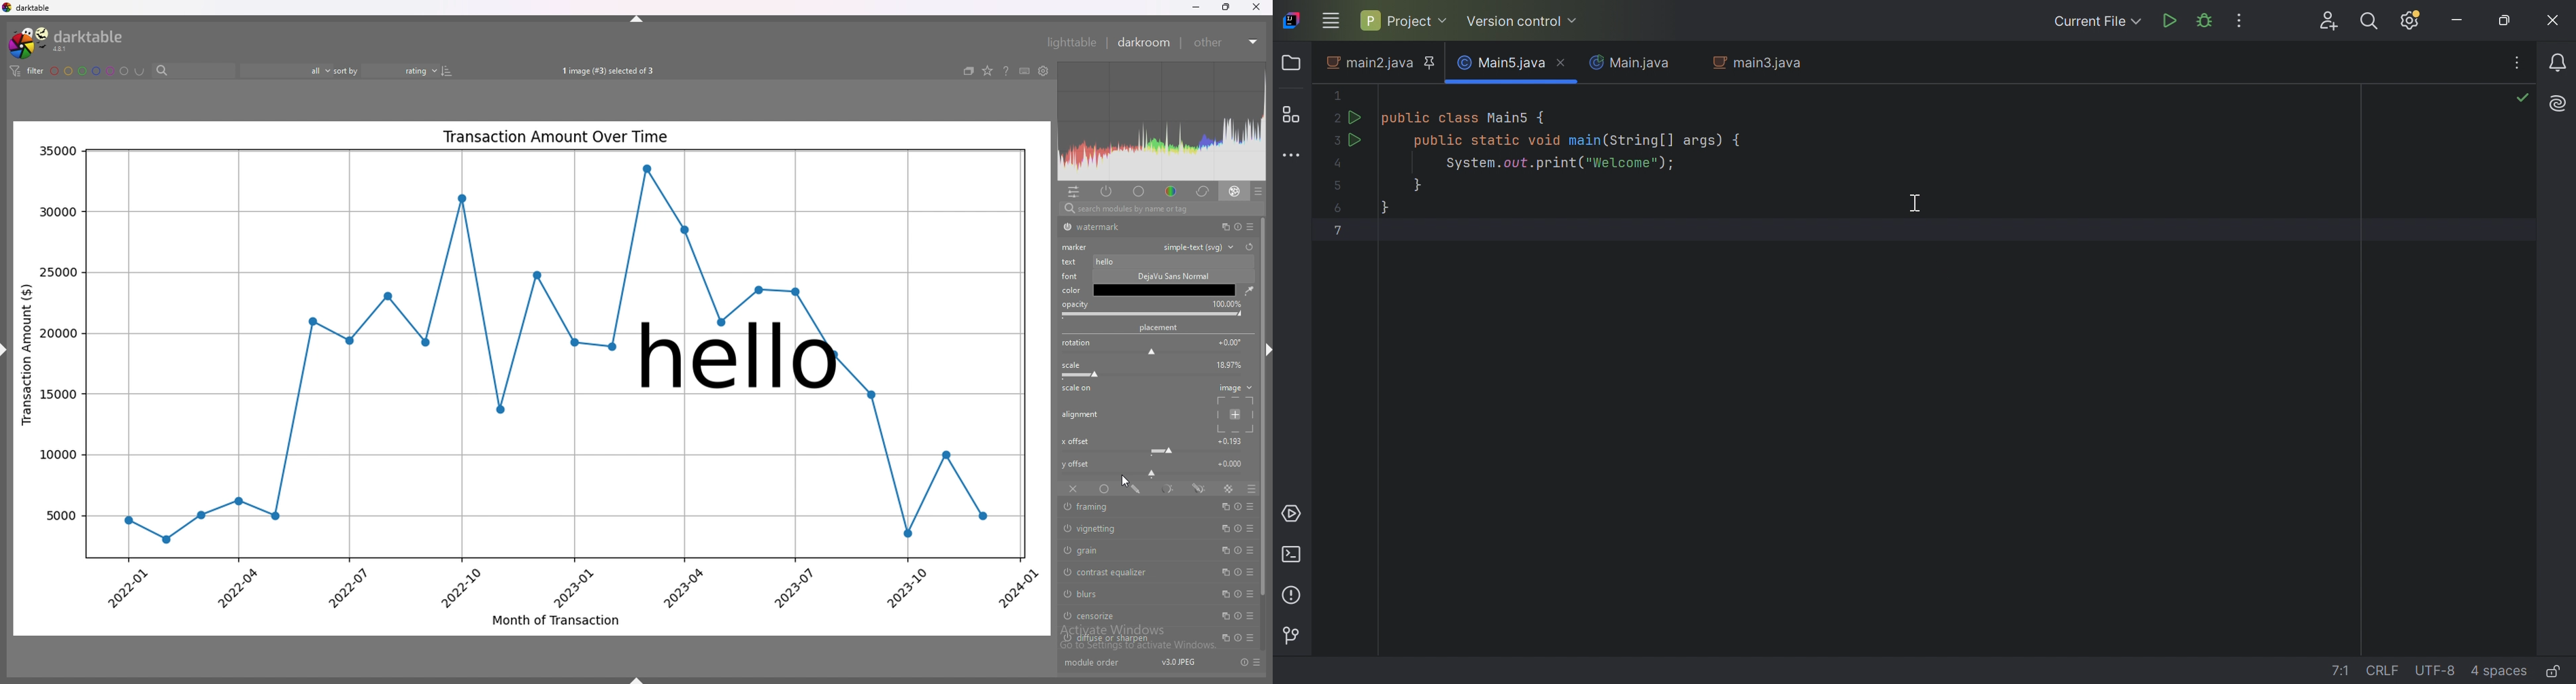 This screenshot has height=700, width=2576. What do you see at coordinates (1072, 490) in the screenshot?
I see `off` at bounding box center [1072, 490].